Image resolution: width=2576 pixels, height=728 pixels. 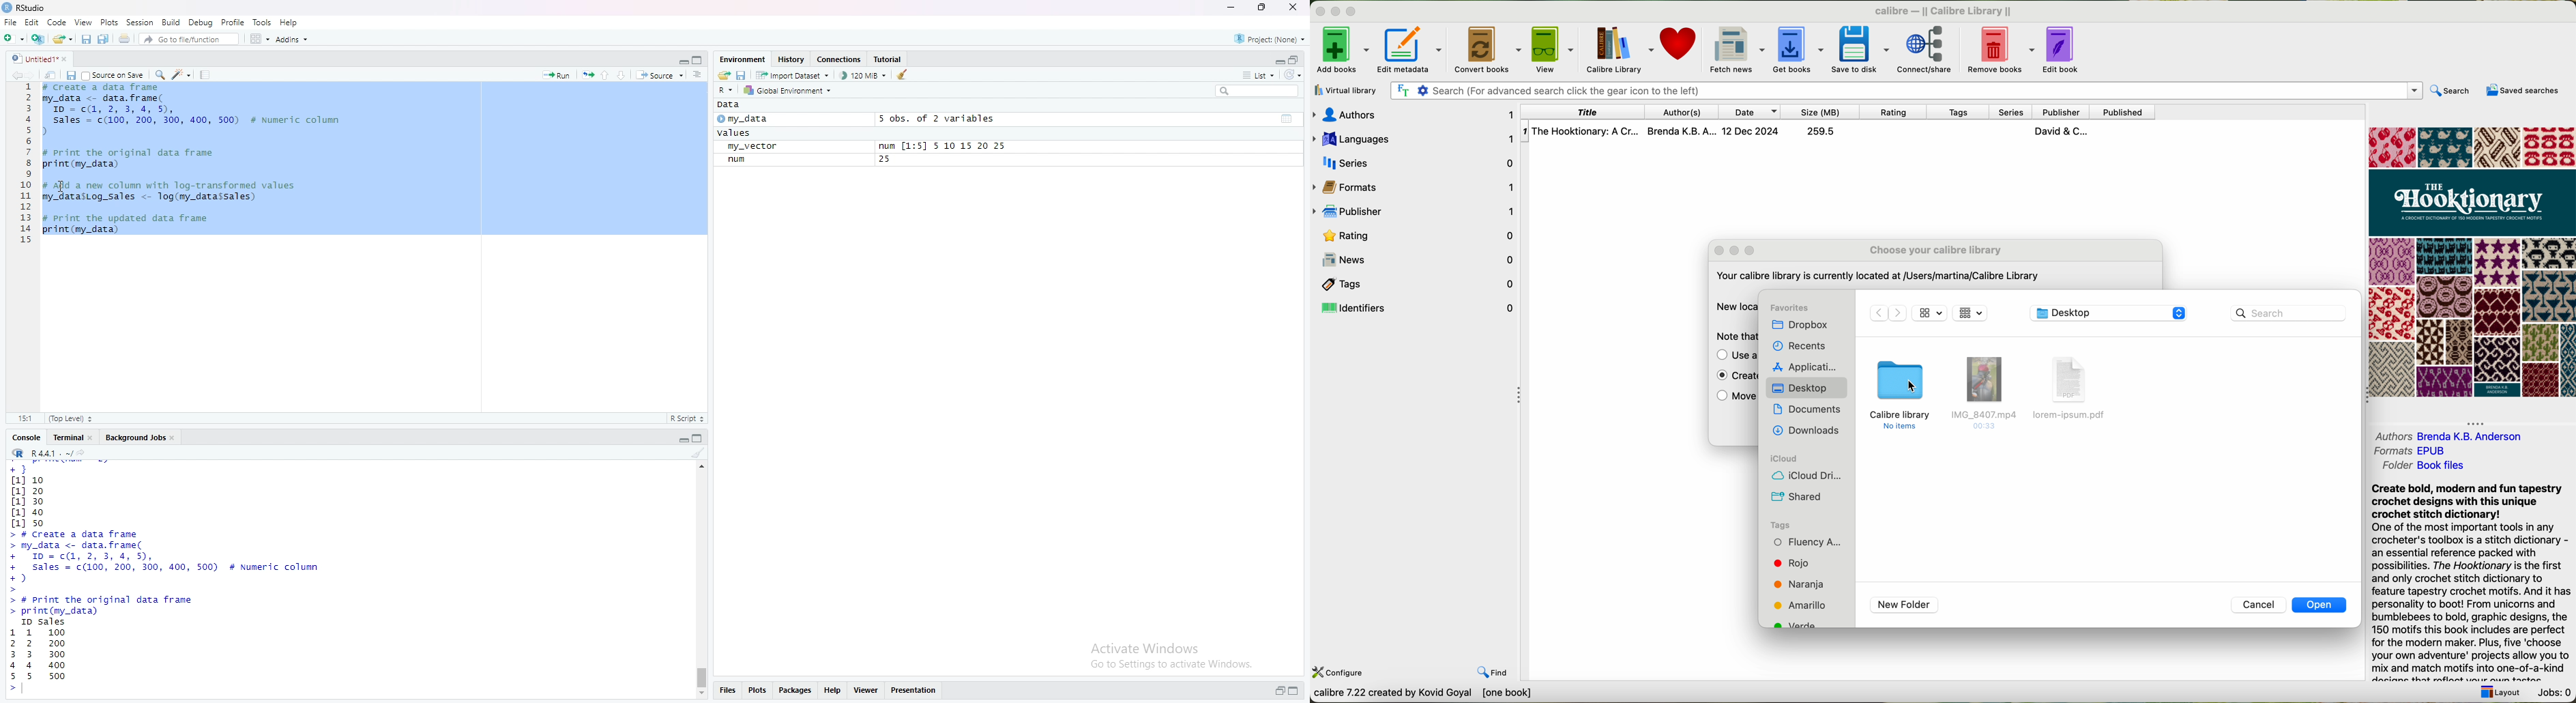 I want to click on maximize, so click(x=697, y=59).